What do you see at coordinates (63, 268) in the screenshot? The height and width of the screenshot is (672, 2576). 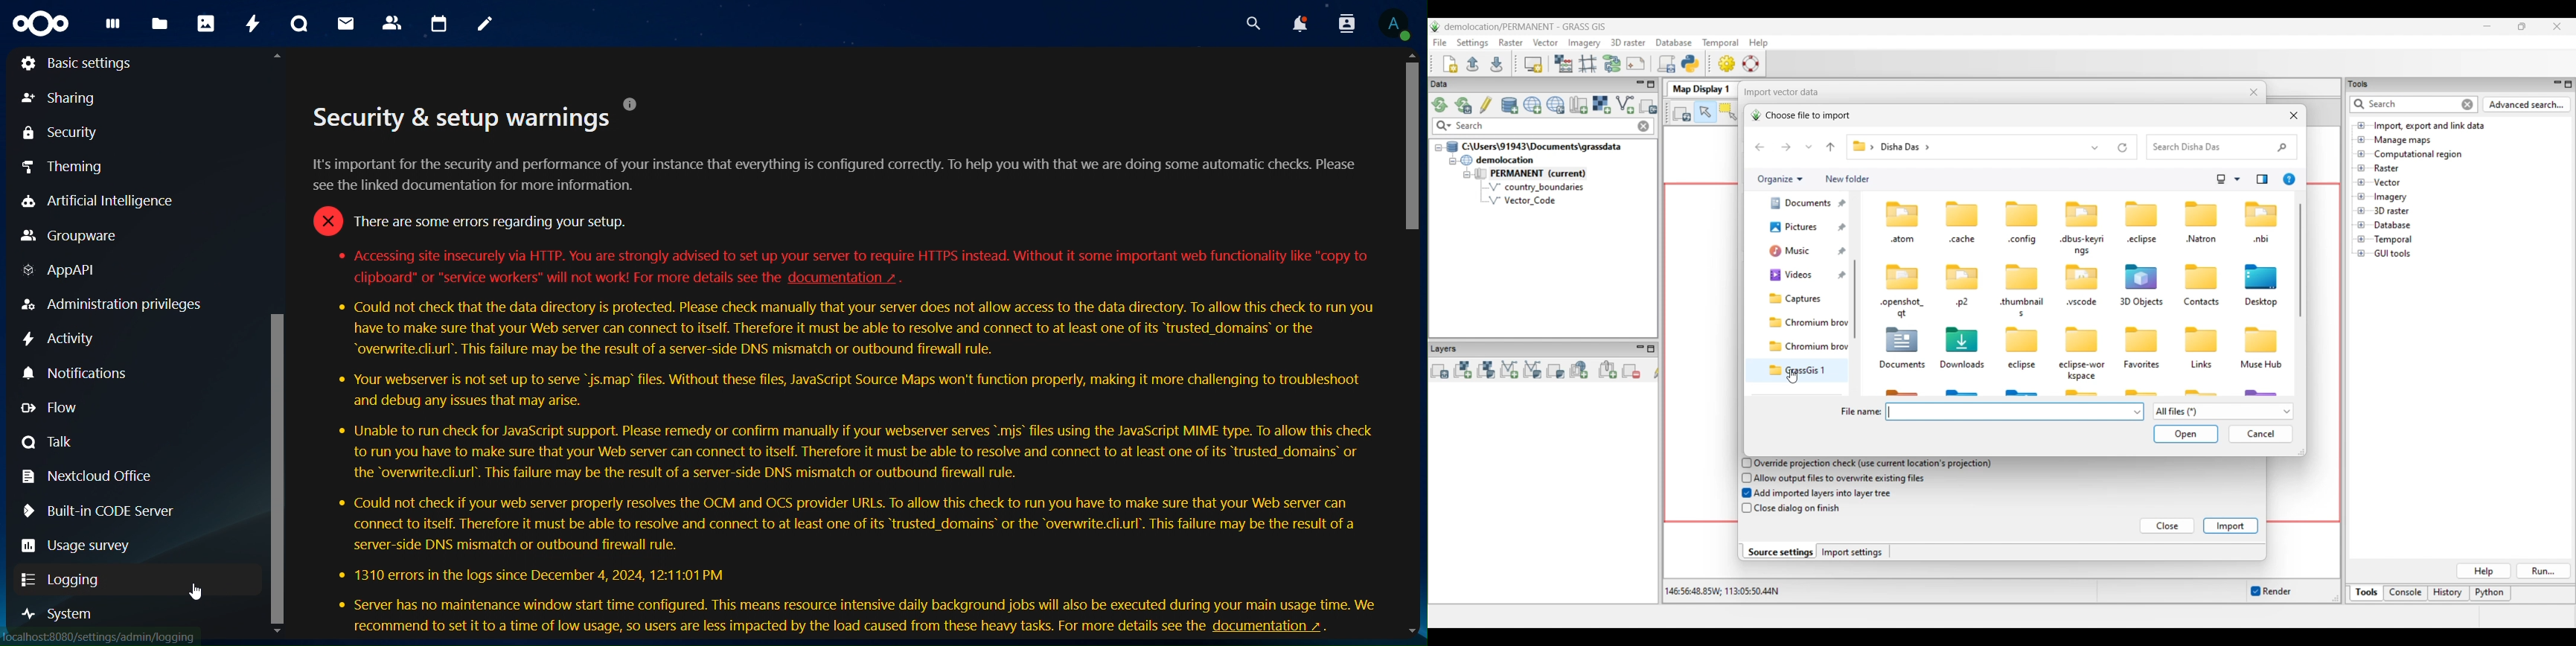 I see `AppAPI` at bounding box center [63, 268].